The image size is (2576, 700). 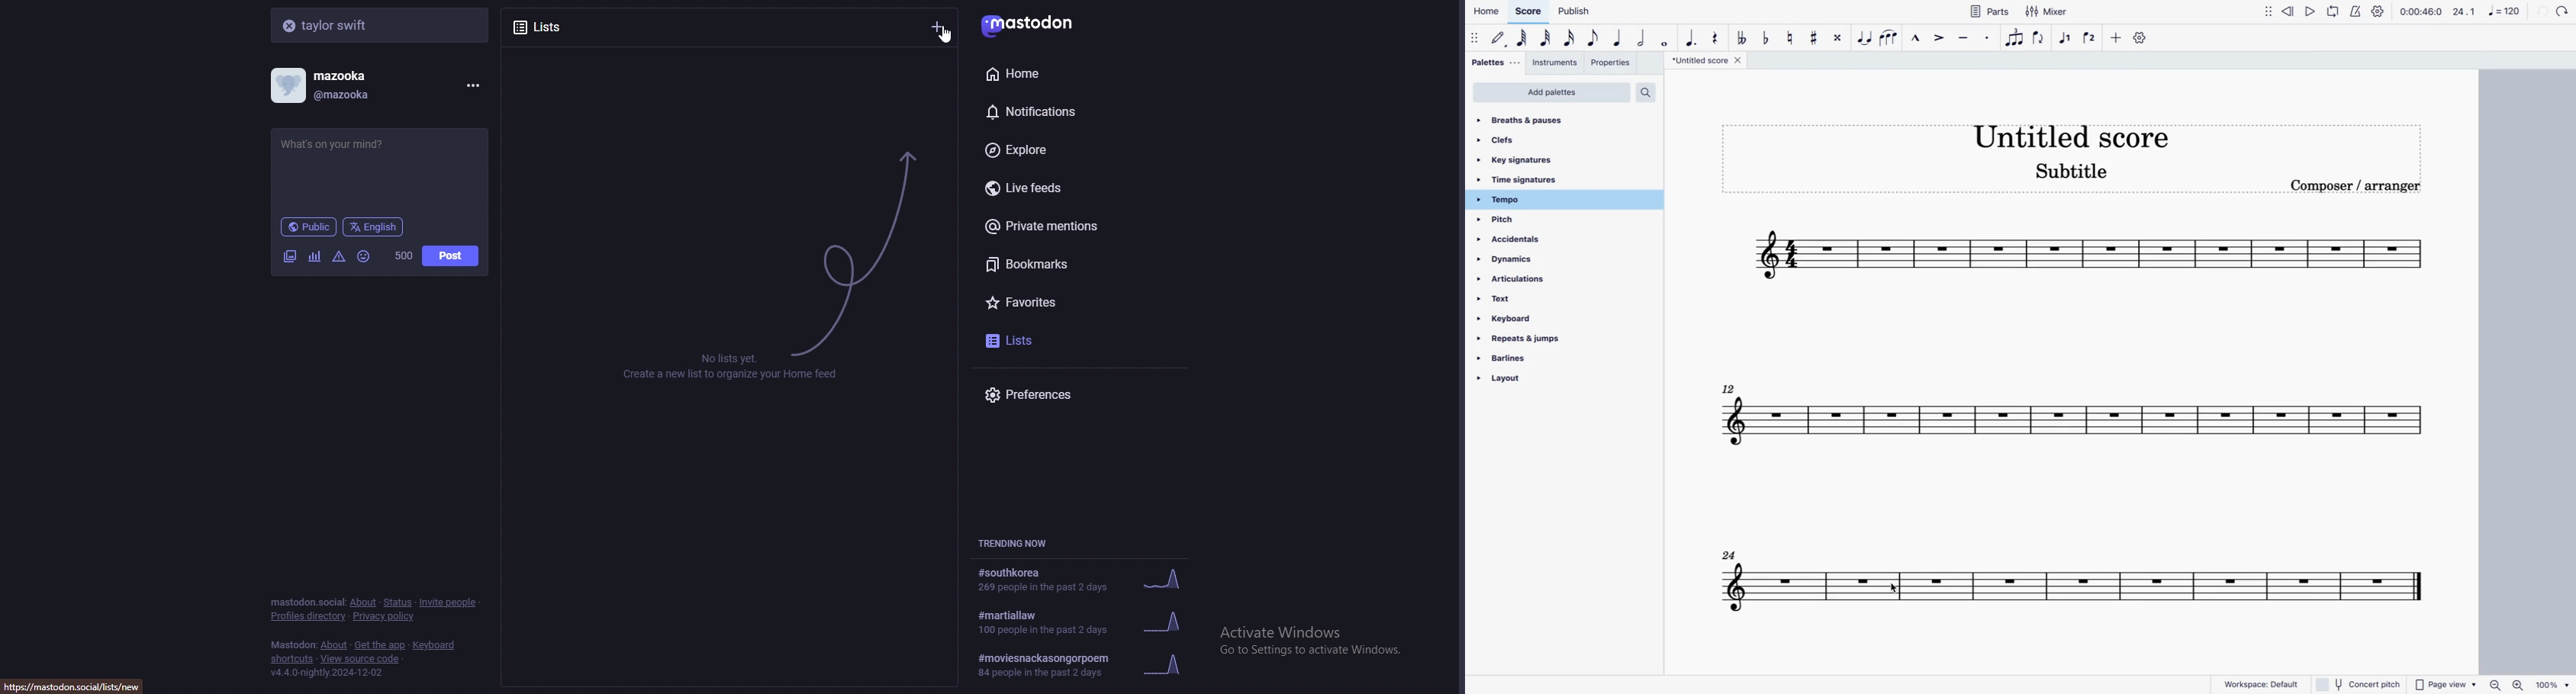 What do you see at coordinates (293, 645) in the screenshot?
I see `mastodon` at bounding box center [293, 645].